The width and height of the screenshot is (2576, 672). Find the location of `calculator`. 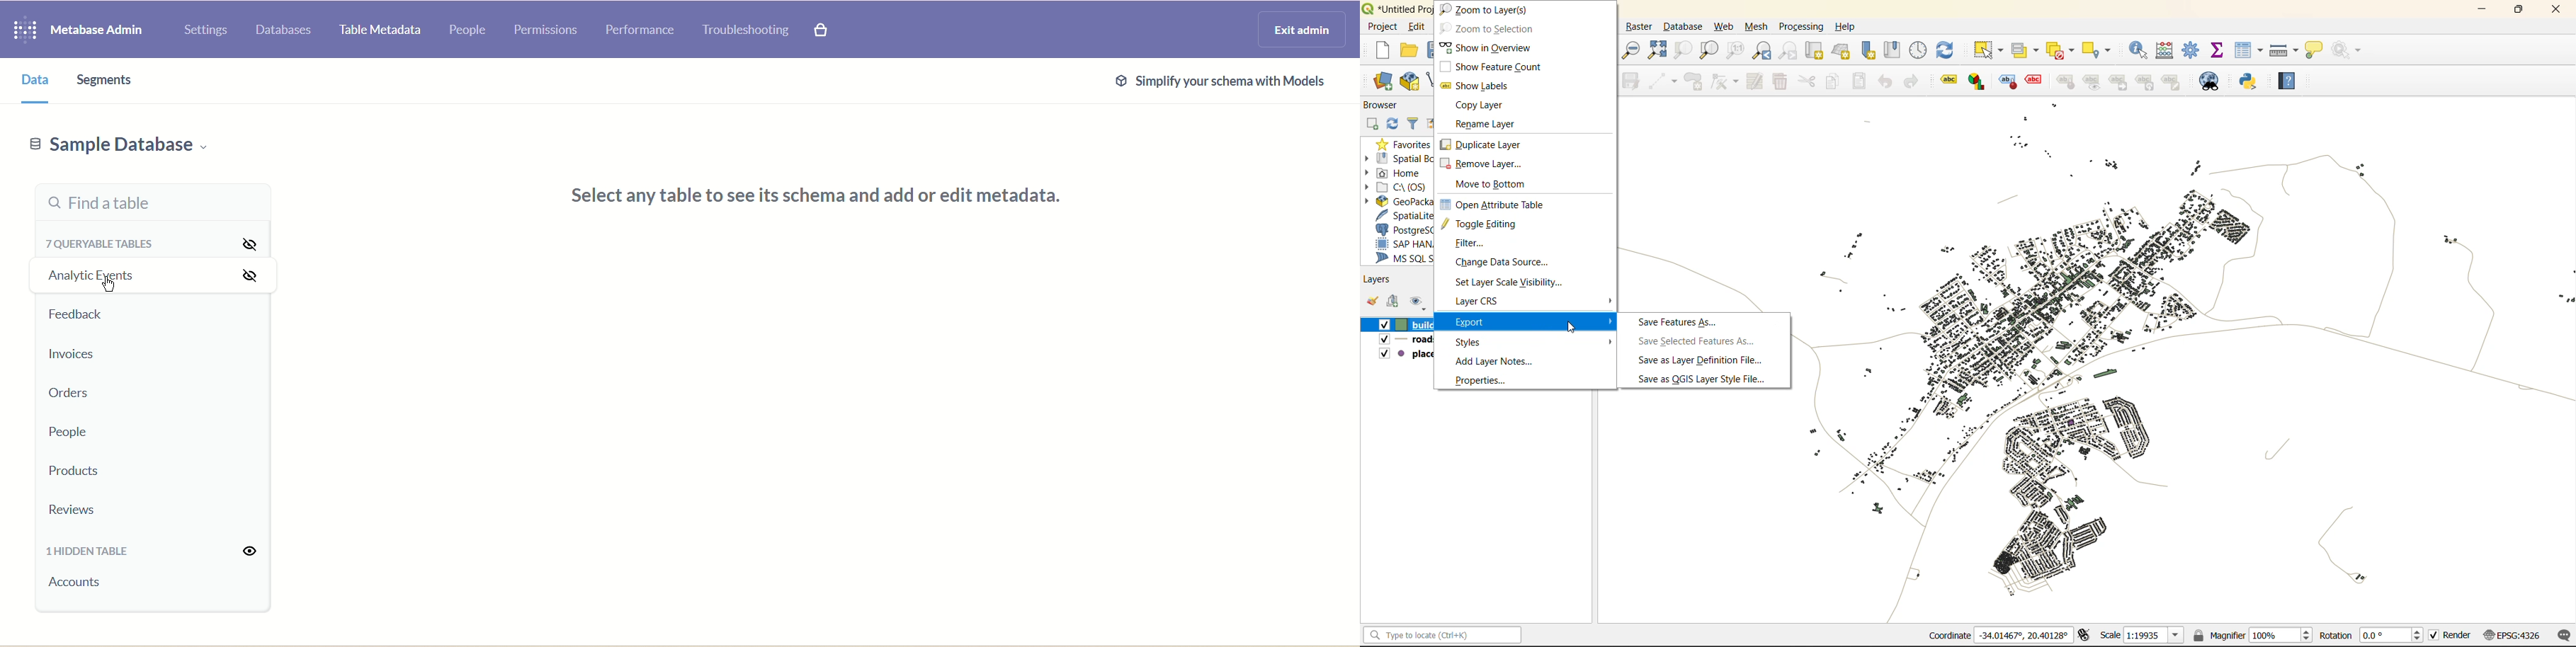

calculator is located at coordinates (2166, 52).